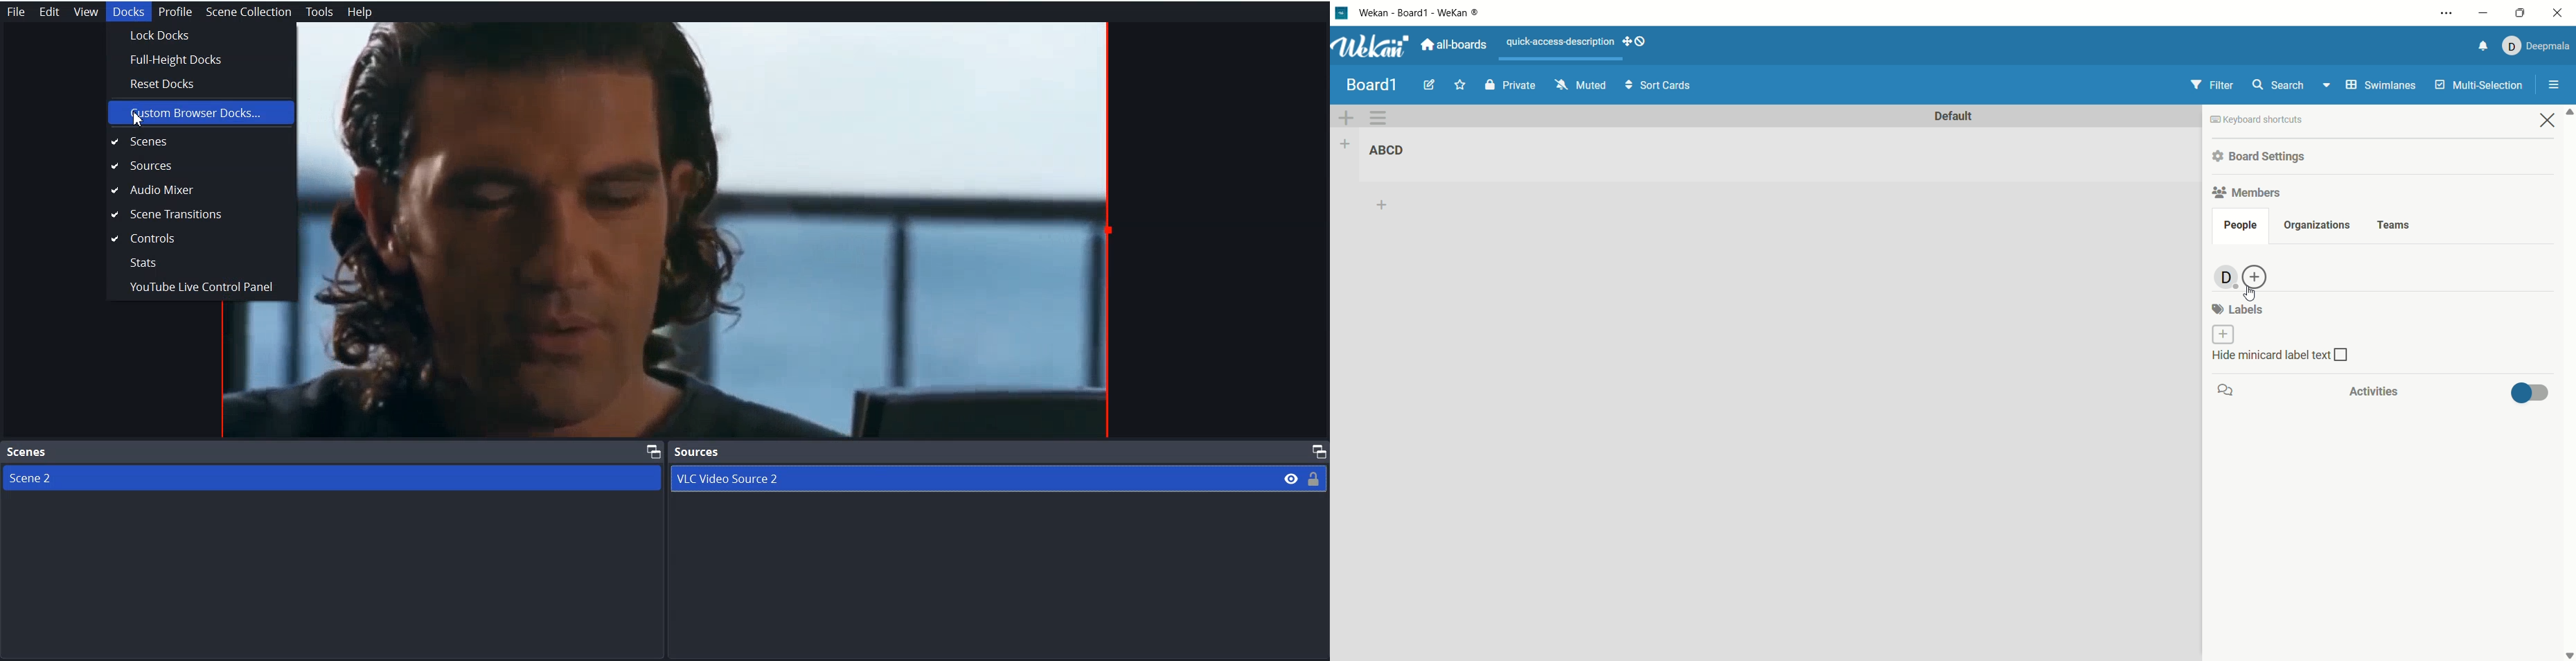 The width and height of the screenshot is (2576, 672). What do you see at coordinates (1512, 86) in the screenshot?
I see `private` at bounding box center [1512, 86].